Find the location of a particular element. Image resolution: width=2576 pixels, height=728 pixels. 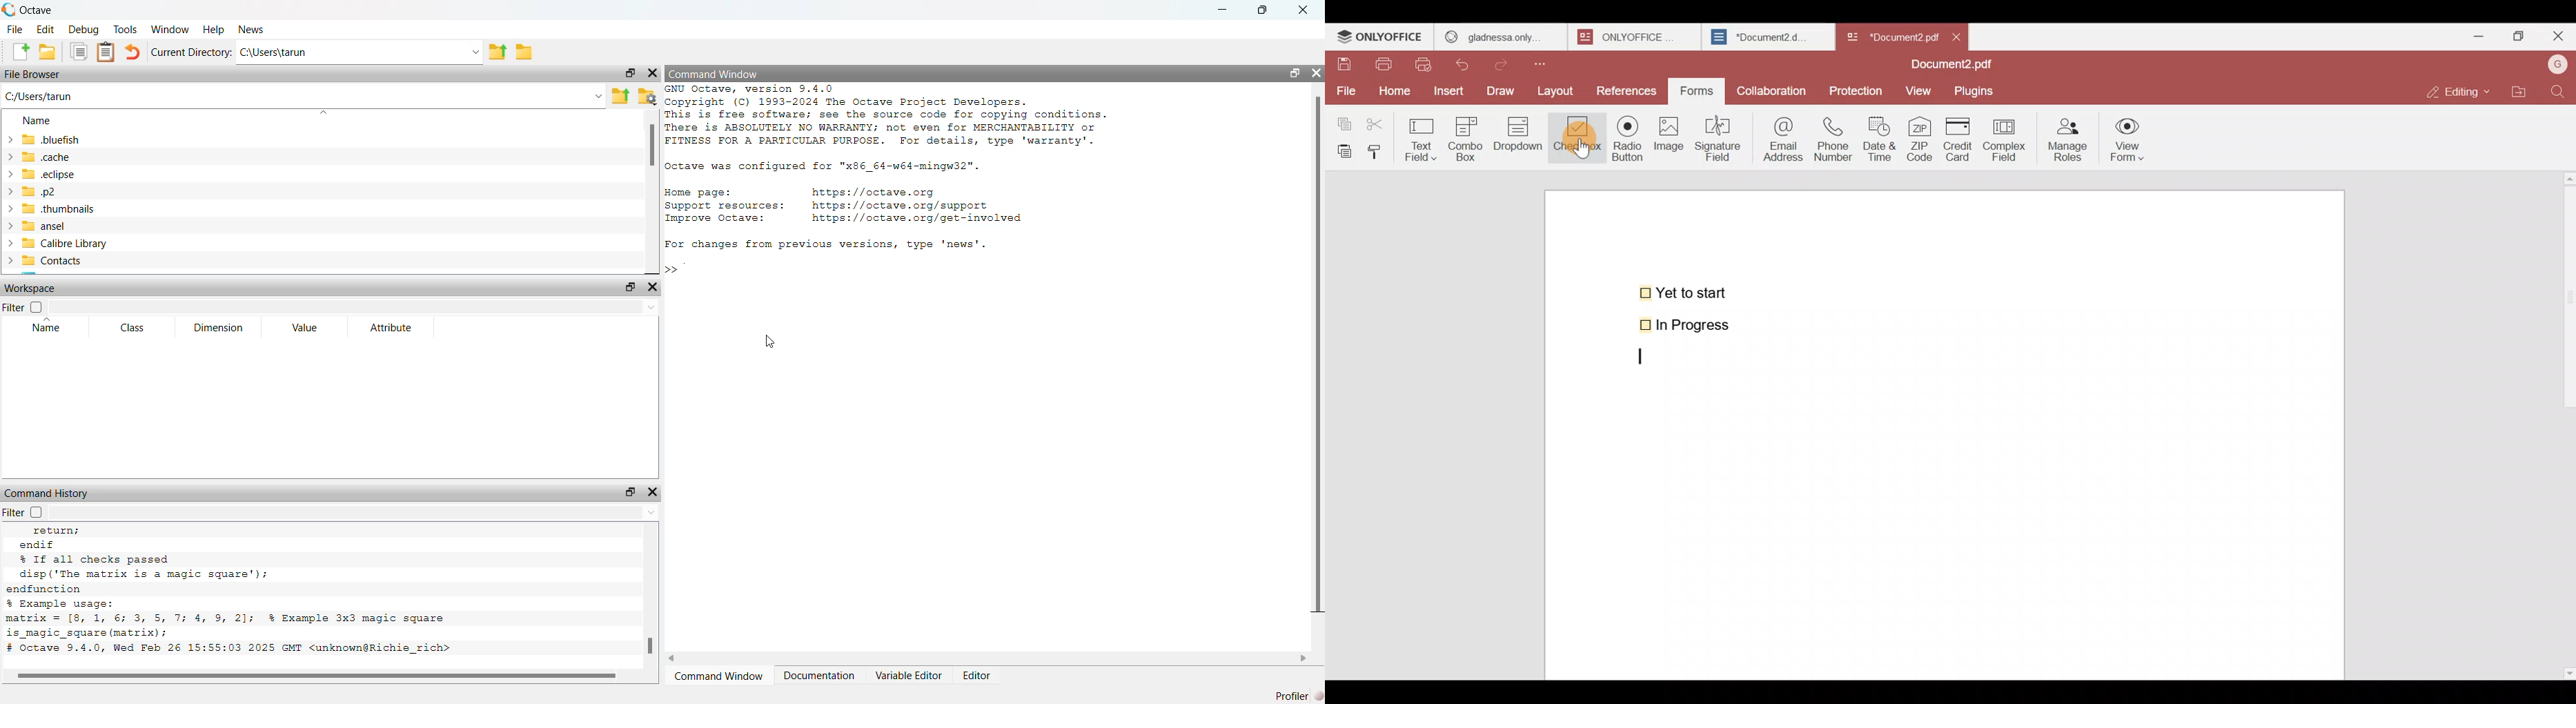

Document2.d is located at coordinates (1767, 40).